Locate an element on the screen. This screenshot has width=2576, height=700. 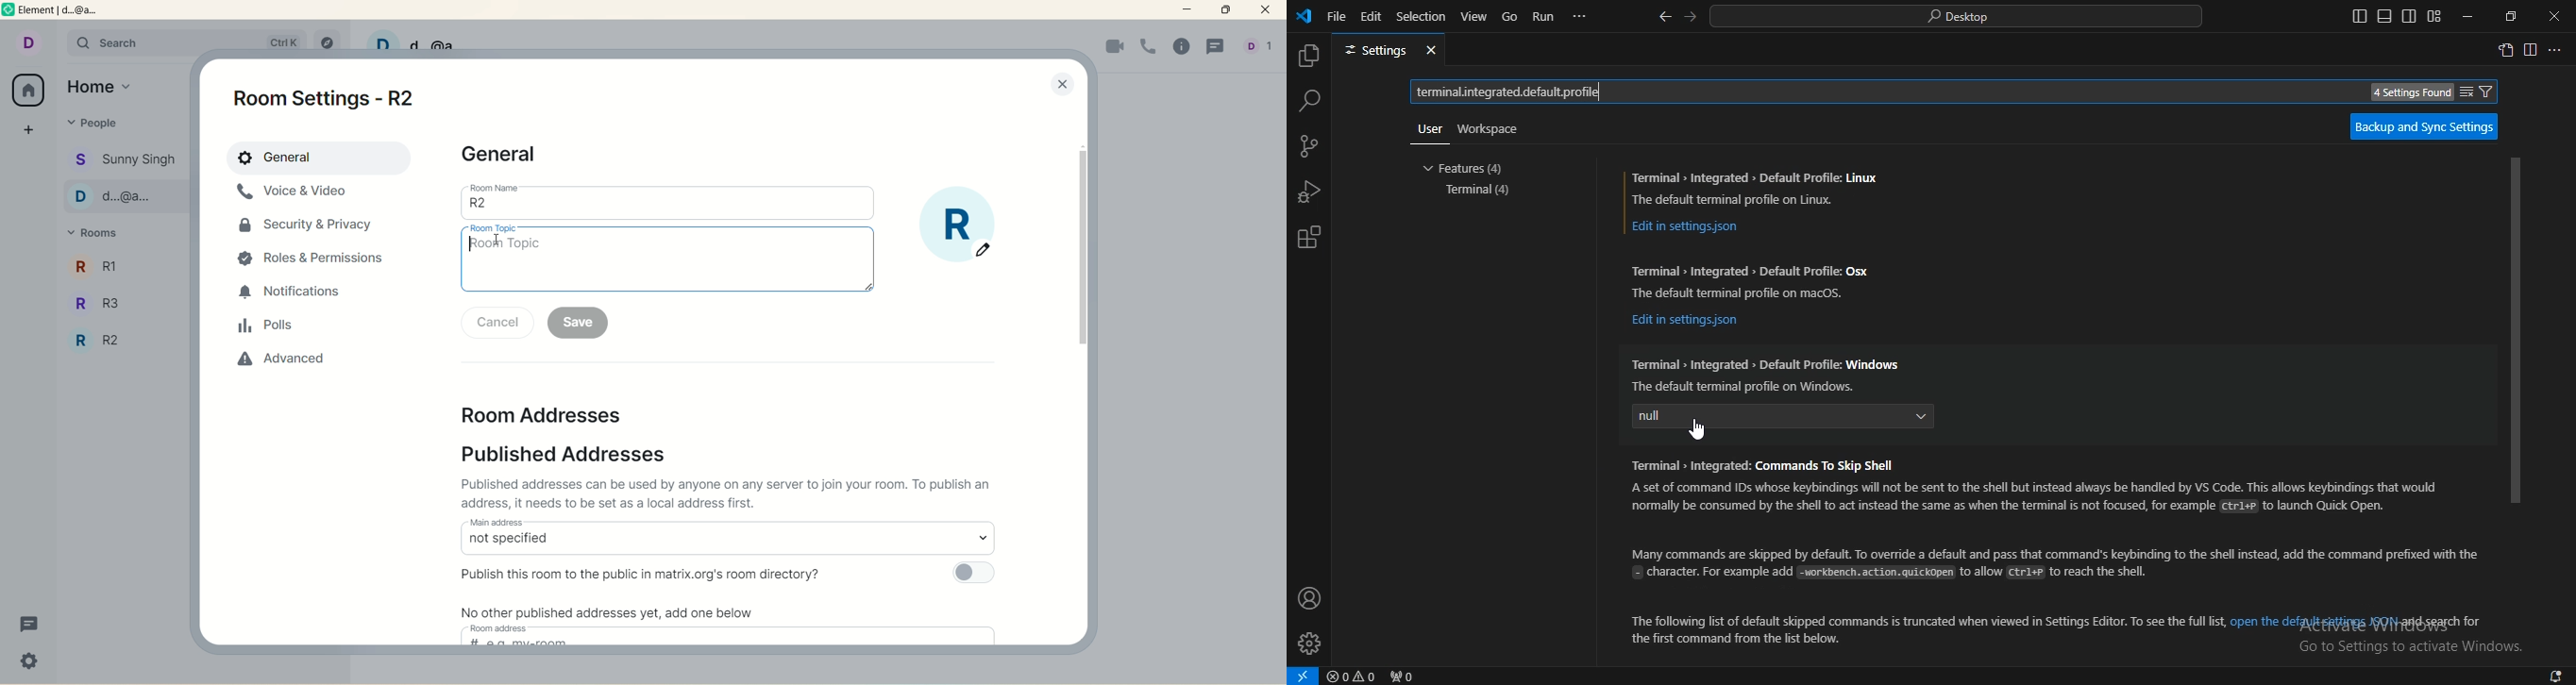
voice call is located at coordinates (1149, 46).